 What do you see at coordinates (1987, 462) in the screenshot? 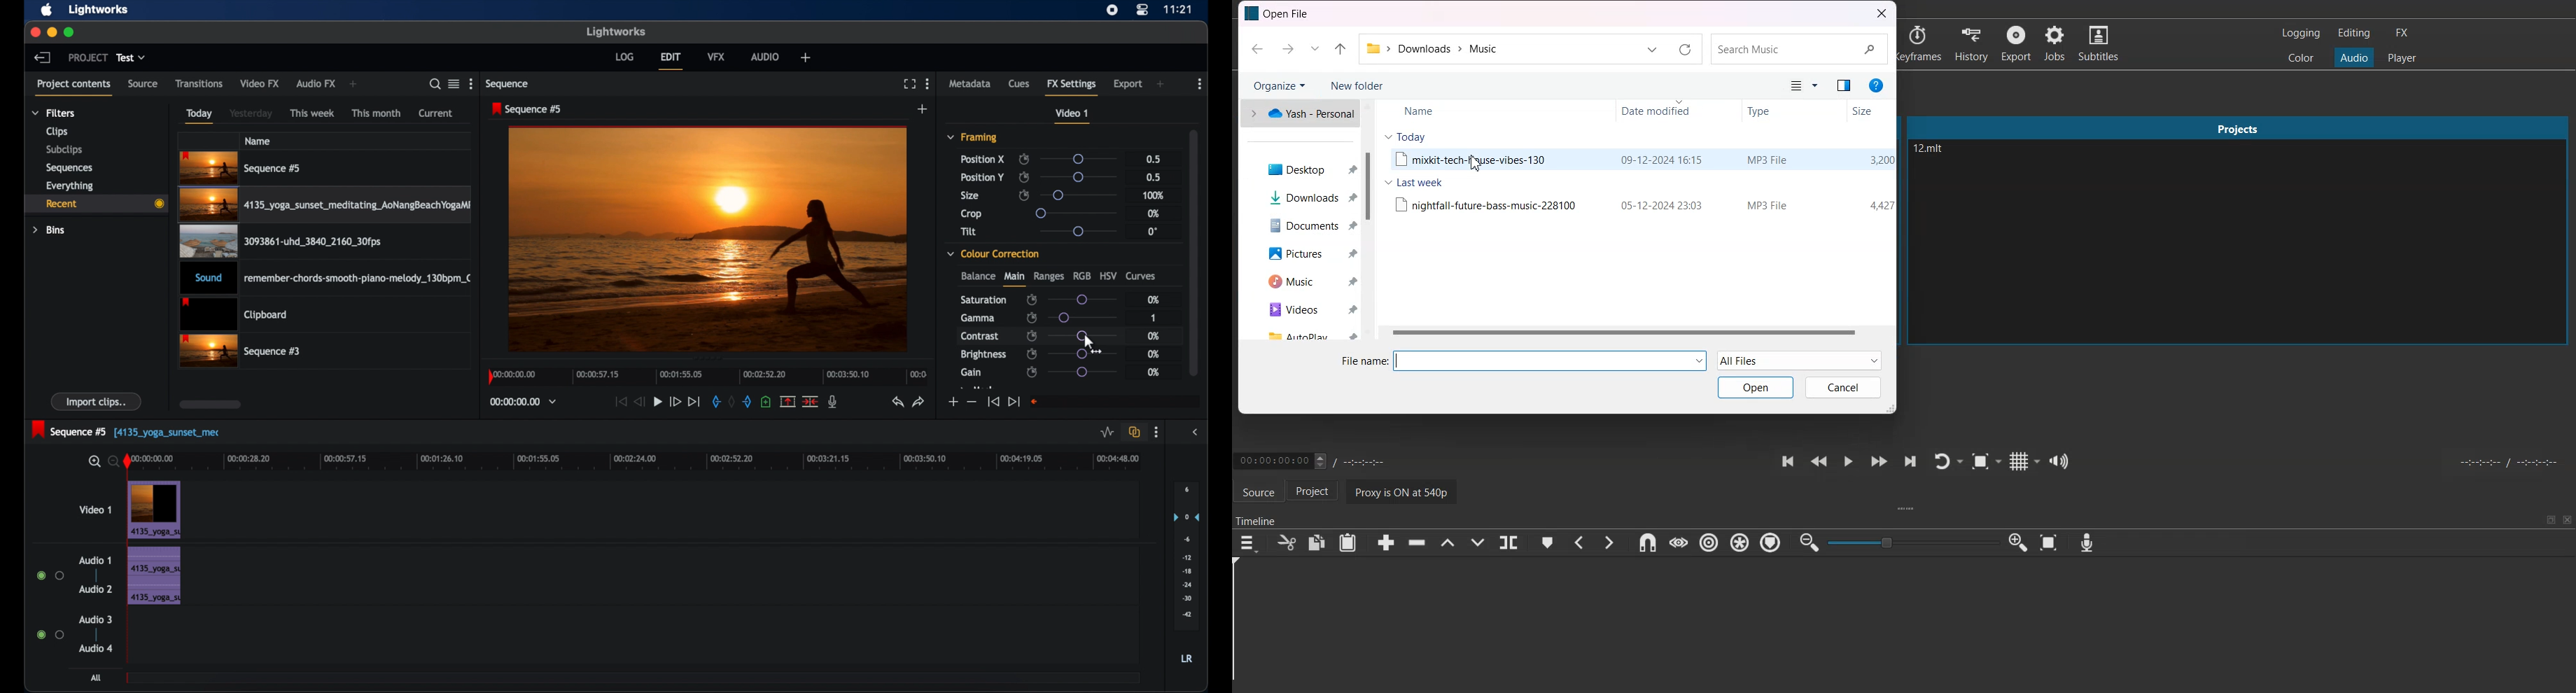
I see `Toggle Zoom` at bounding box center [1987, 462].